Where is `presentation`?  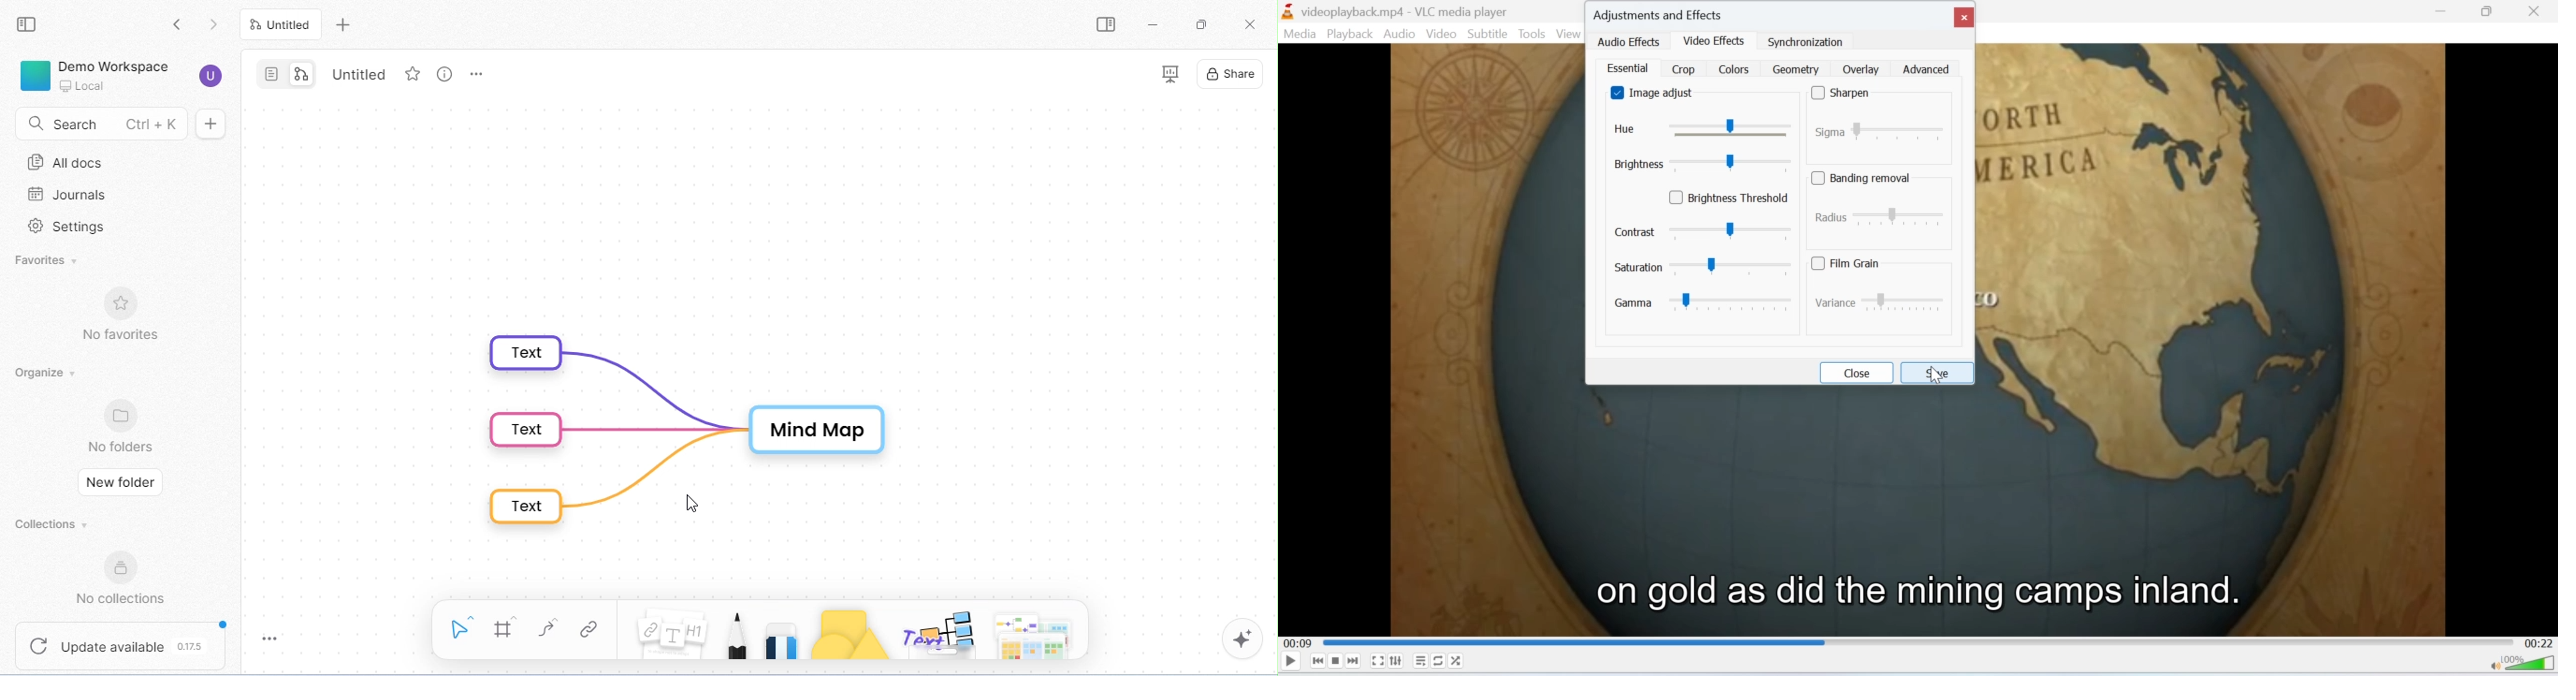
presentation is located at coordinates (1172, 75).